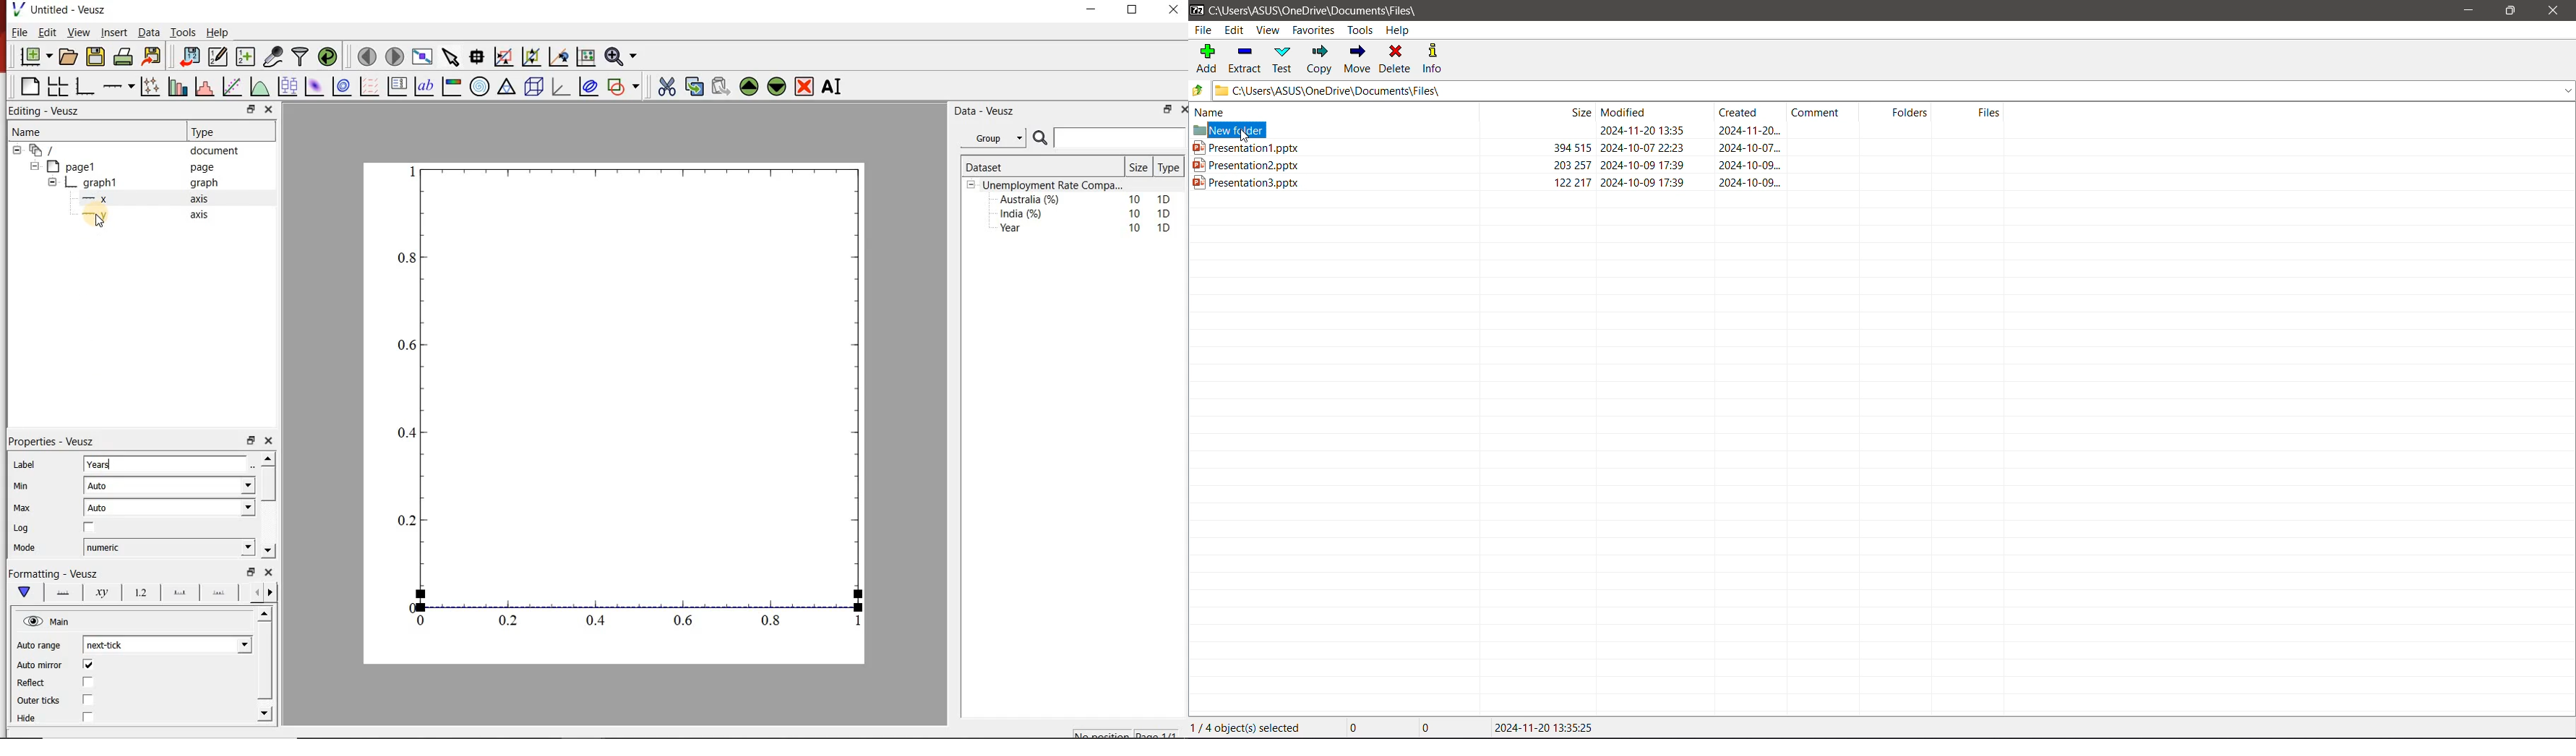 The image size is (2576, 756). I want to click on Label, so click(25, 466).